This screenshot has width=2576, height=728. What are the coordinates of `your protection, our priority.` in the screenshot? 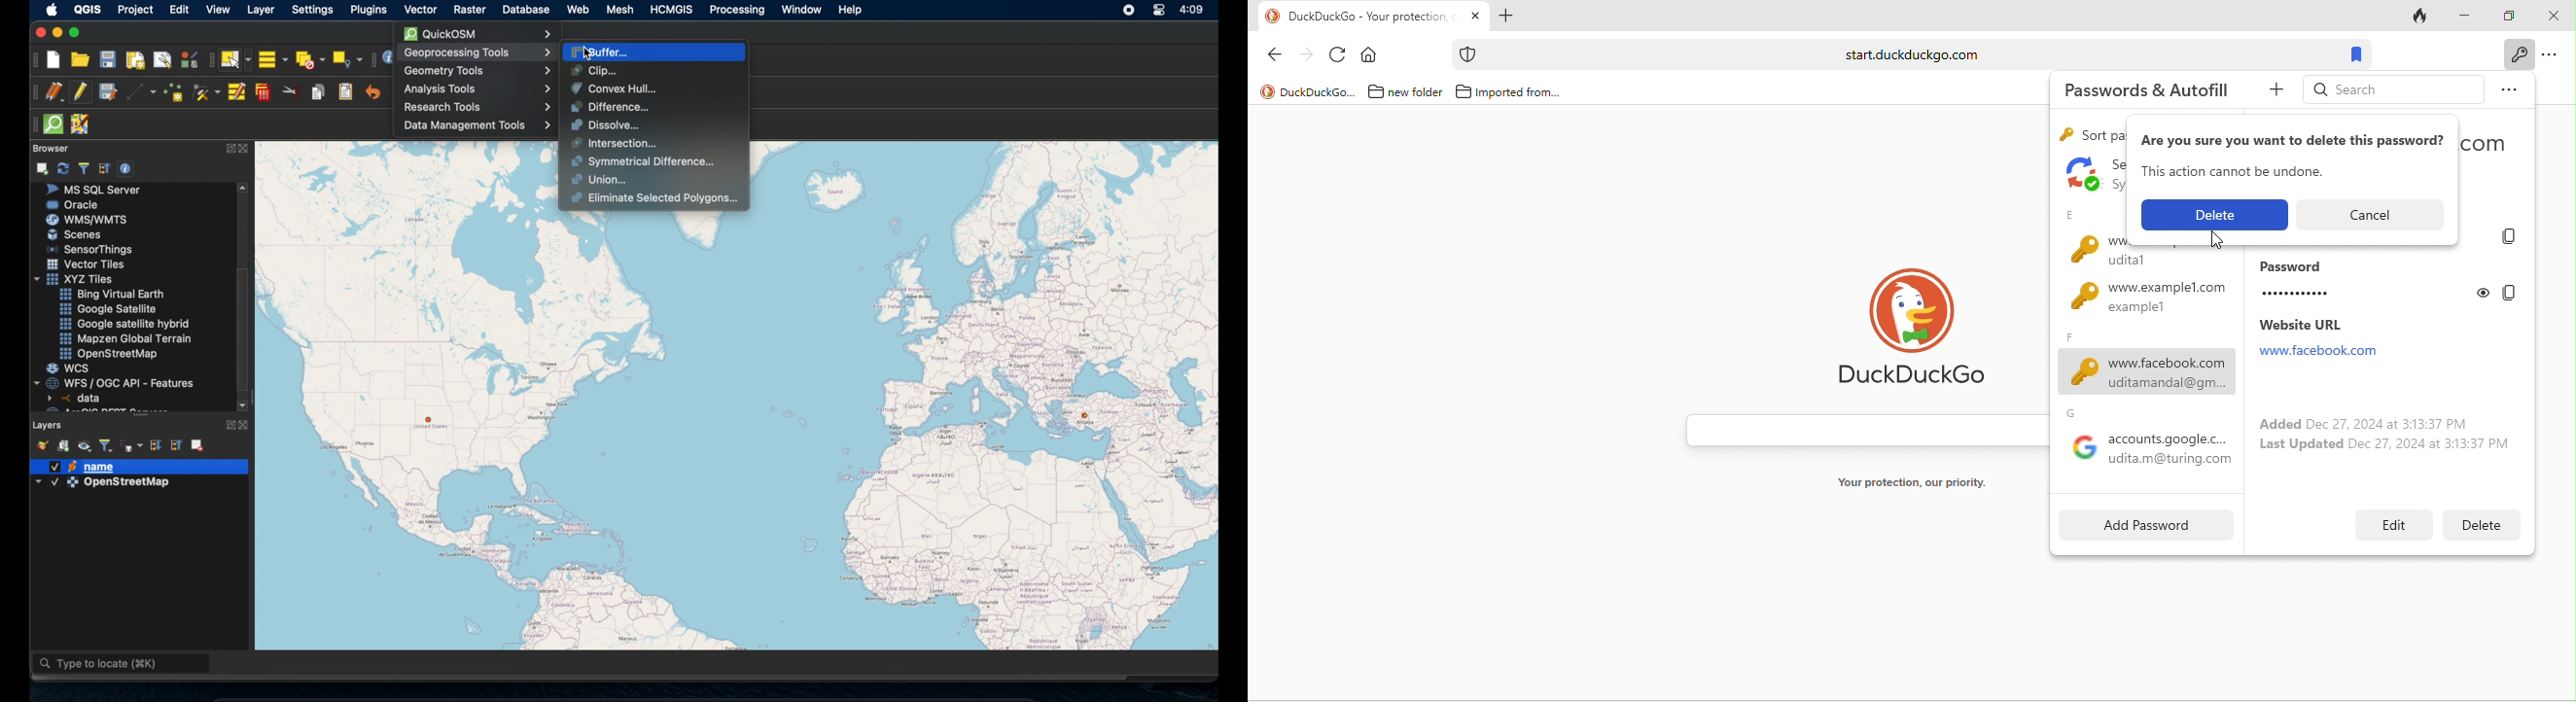 It's located at (1921, 483).